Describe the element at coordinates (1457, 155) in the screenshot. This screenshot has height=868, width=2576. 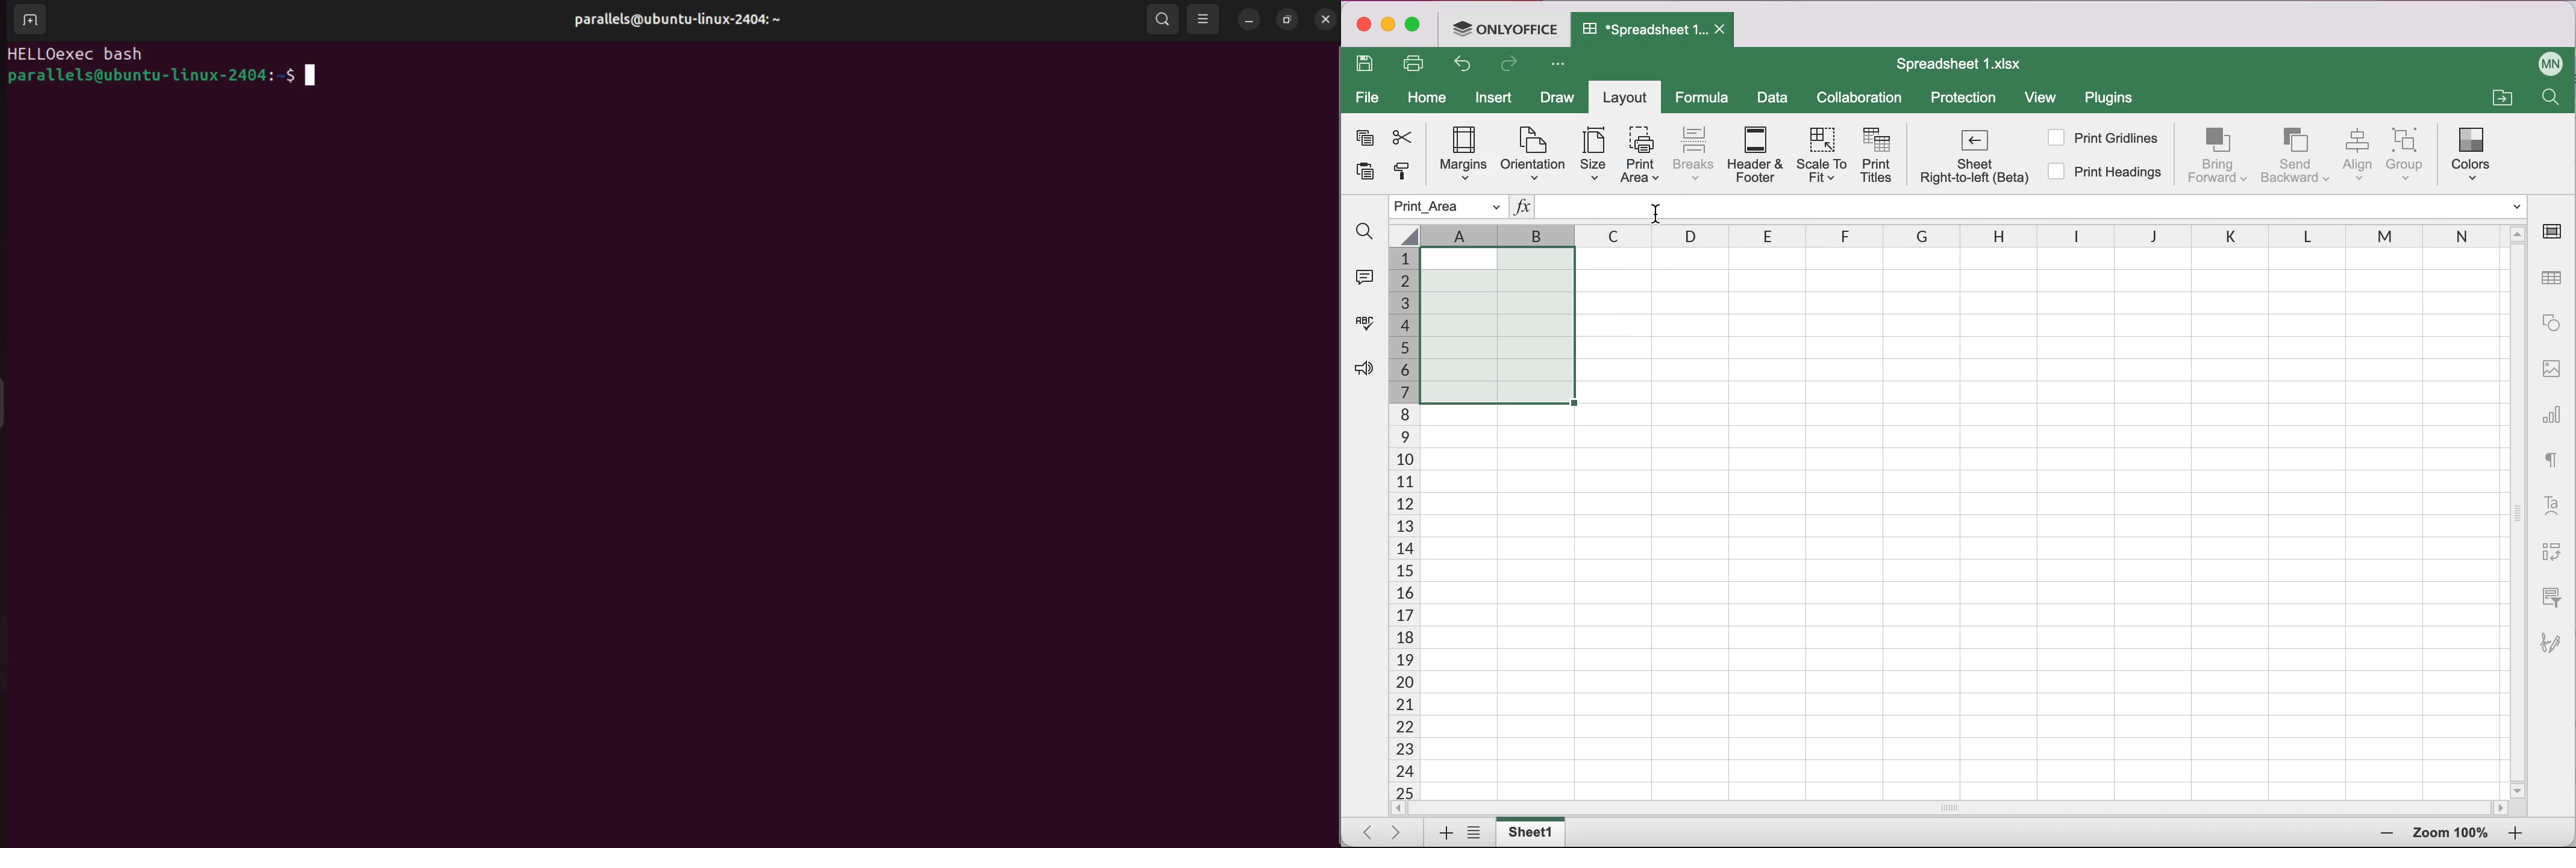
I see `Margins` at that location.